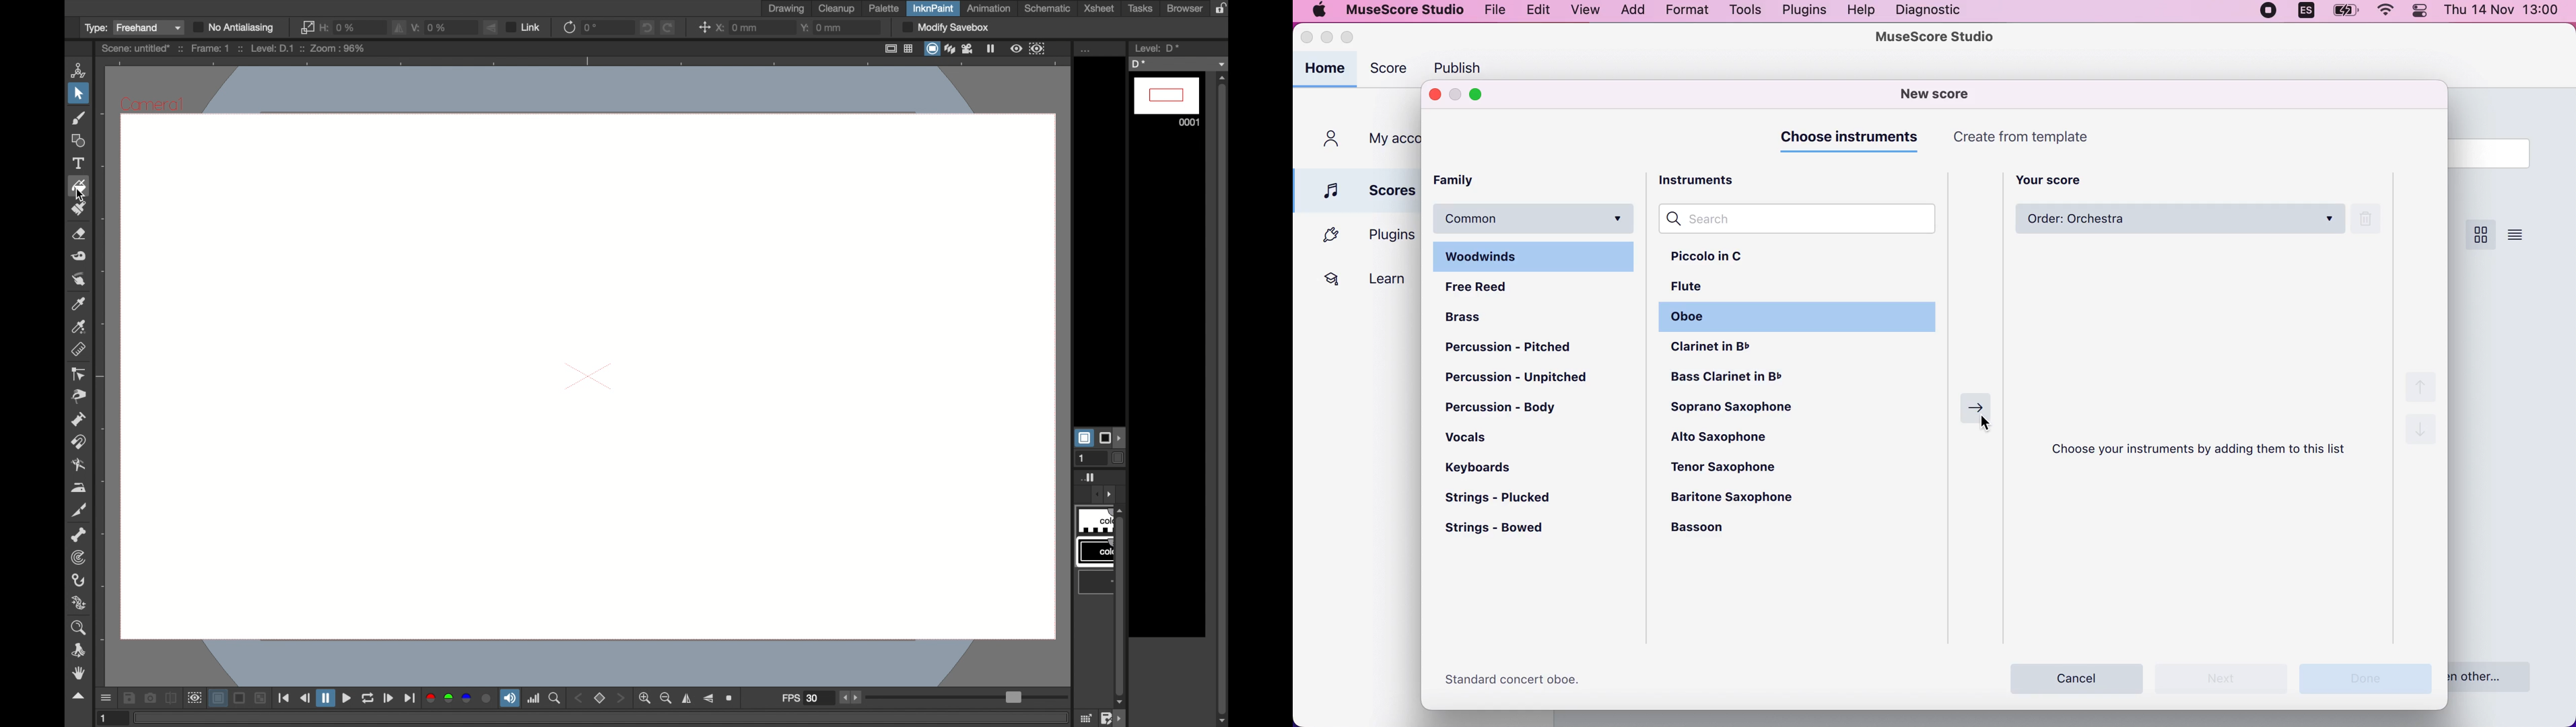 This screenshot has height=728, width=2576. Describe the element at coordinates (2346, 14) in the screenshot. I see `battery` at that location.